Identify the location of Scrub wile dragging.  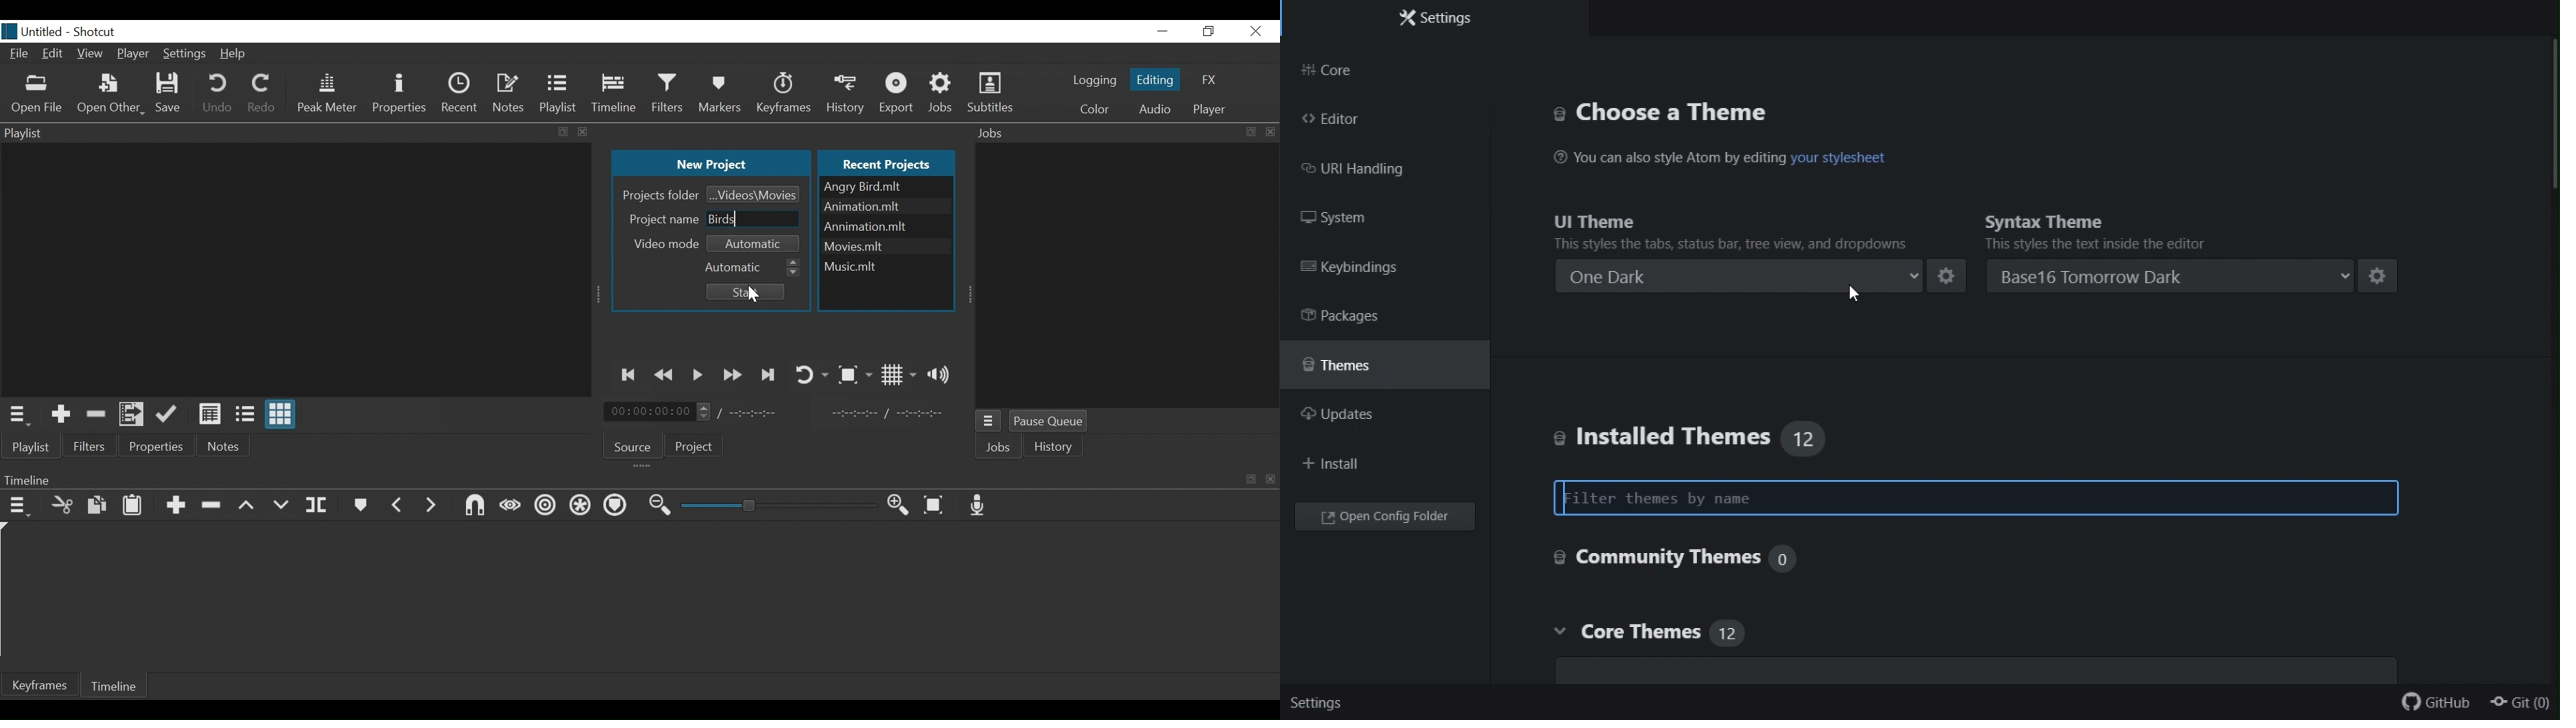
(509, 505).